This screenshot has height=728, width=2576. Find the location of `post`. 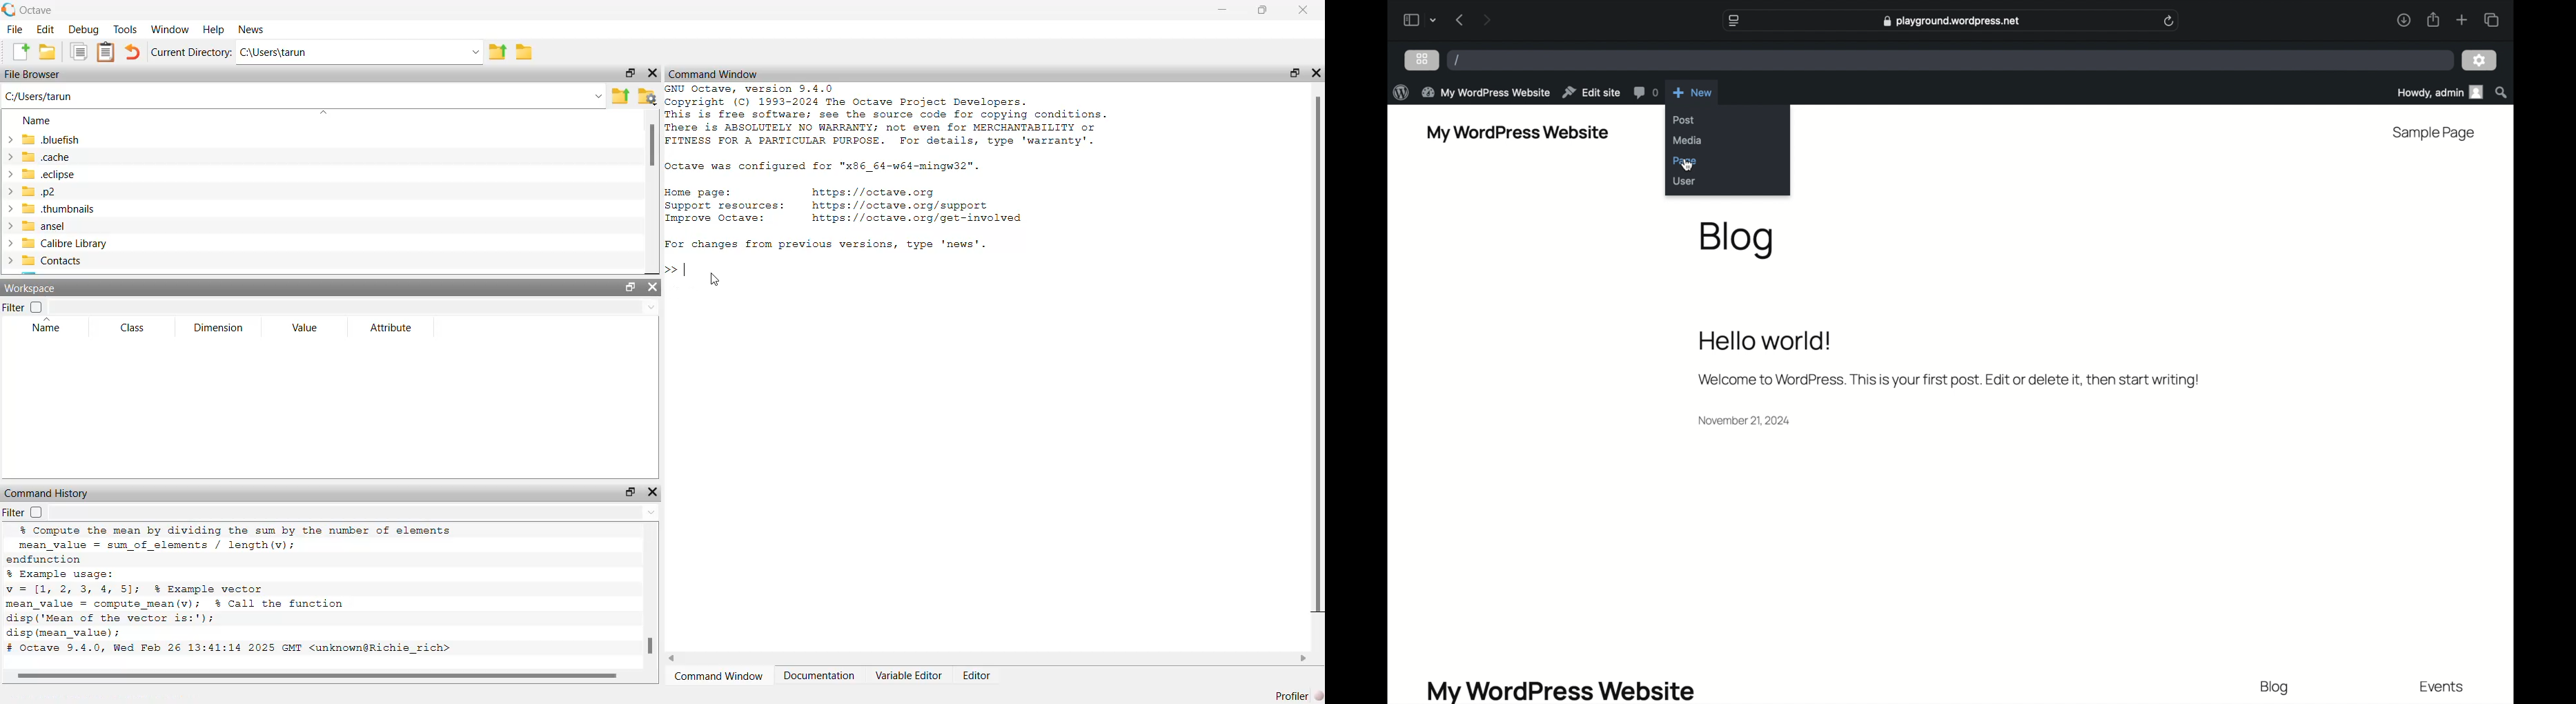

post is located at coordinates (1684, 120).